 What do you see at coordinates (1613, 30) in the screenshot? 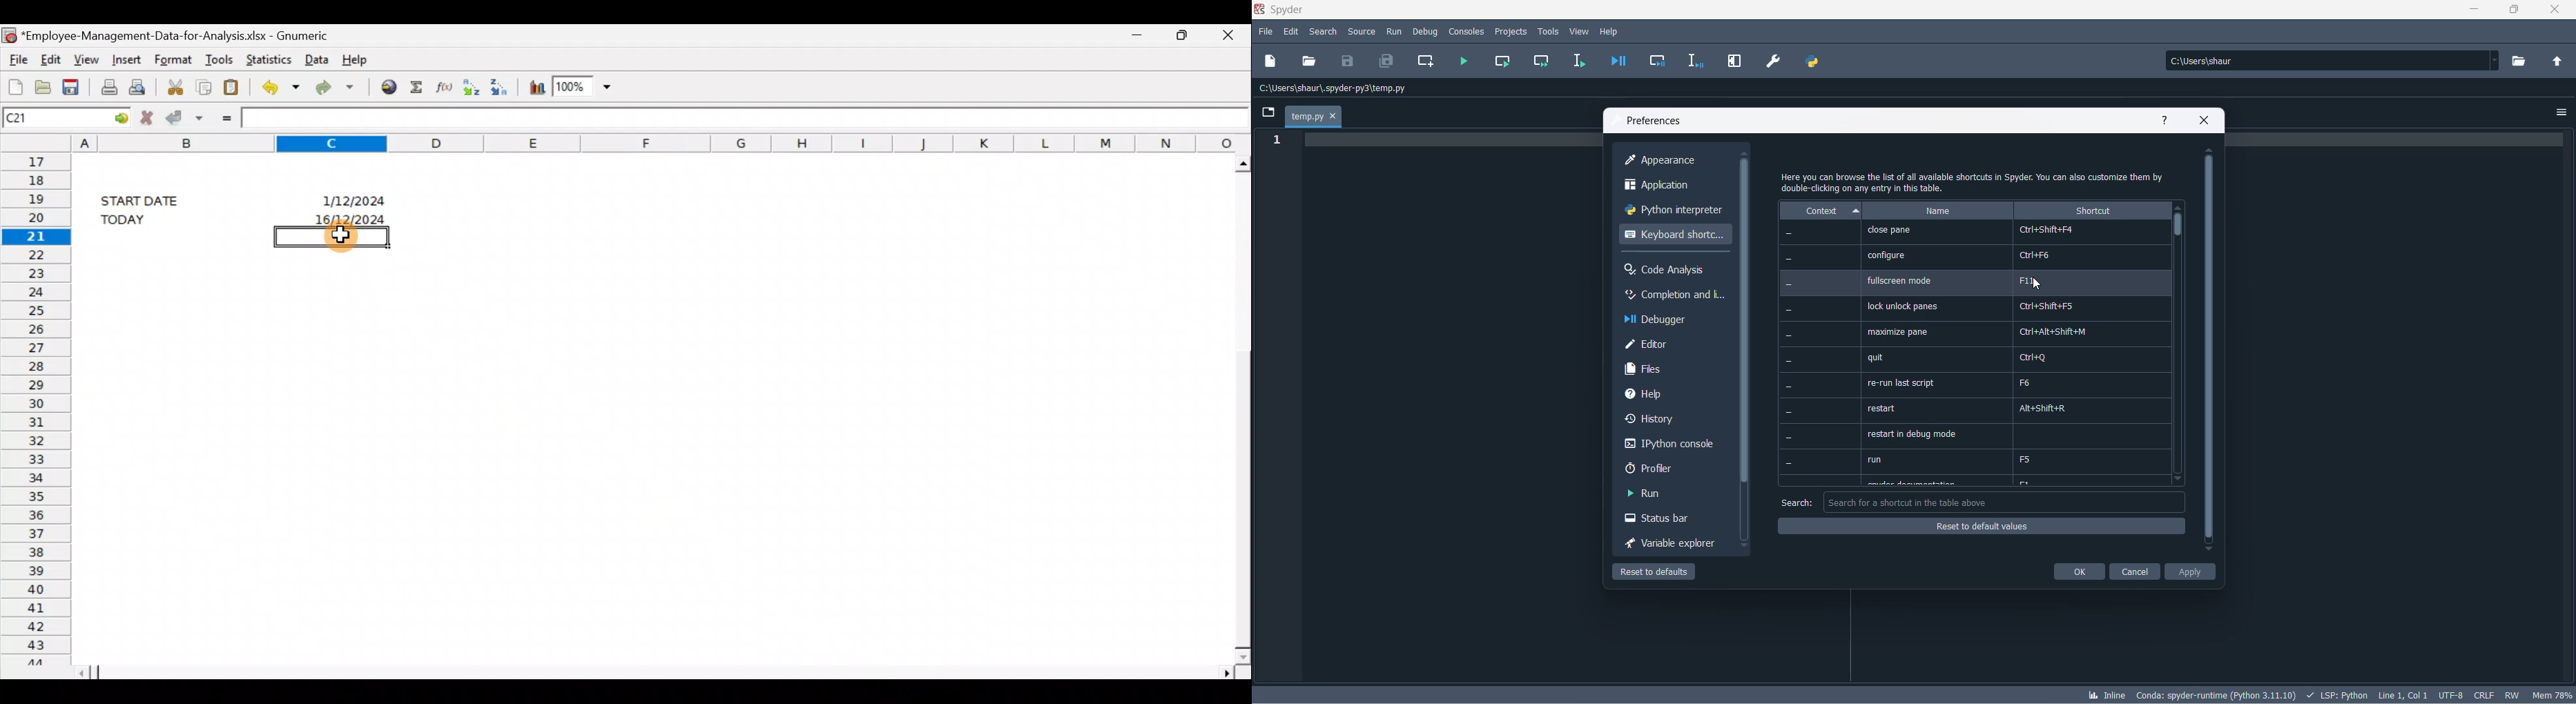
I see `help` at bounding box center [1613, 30].